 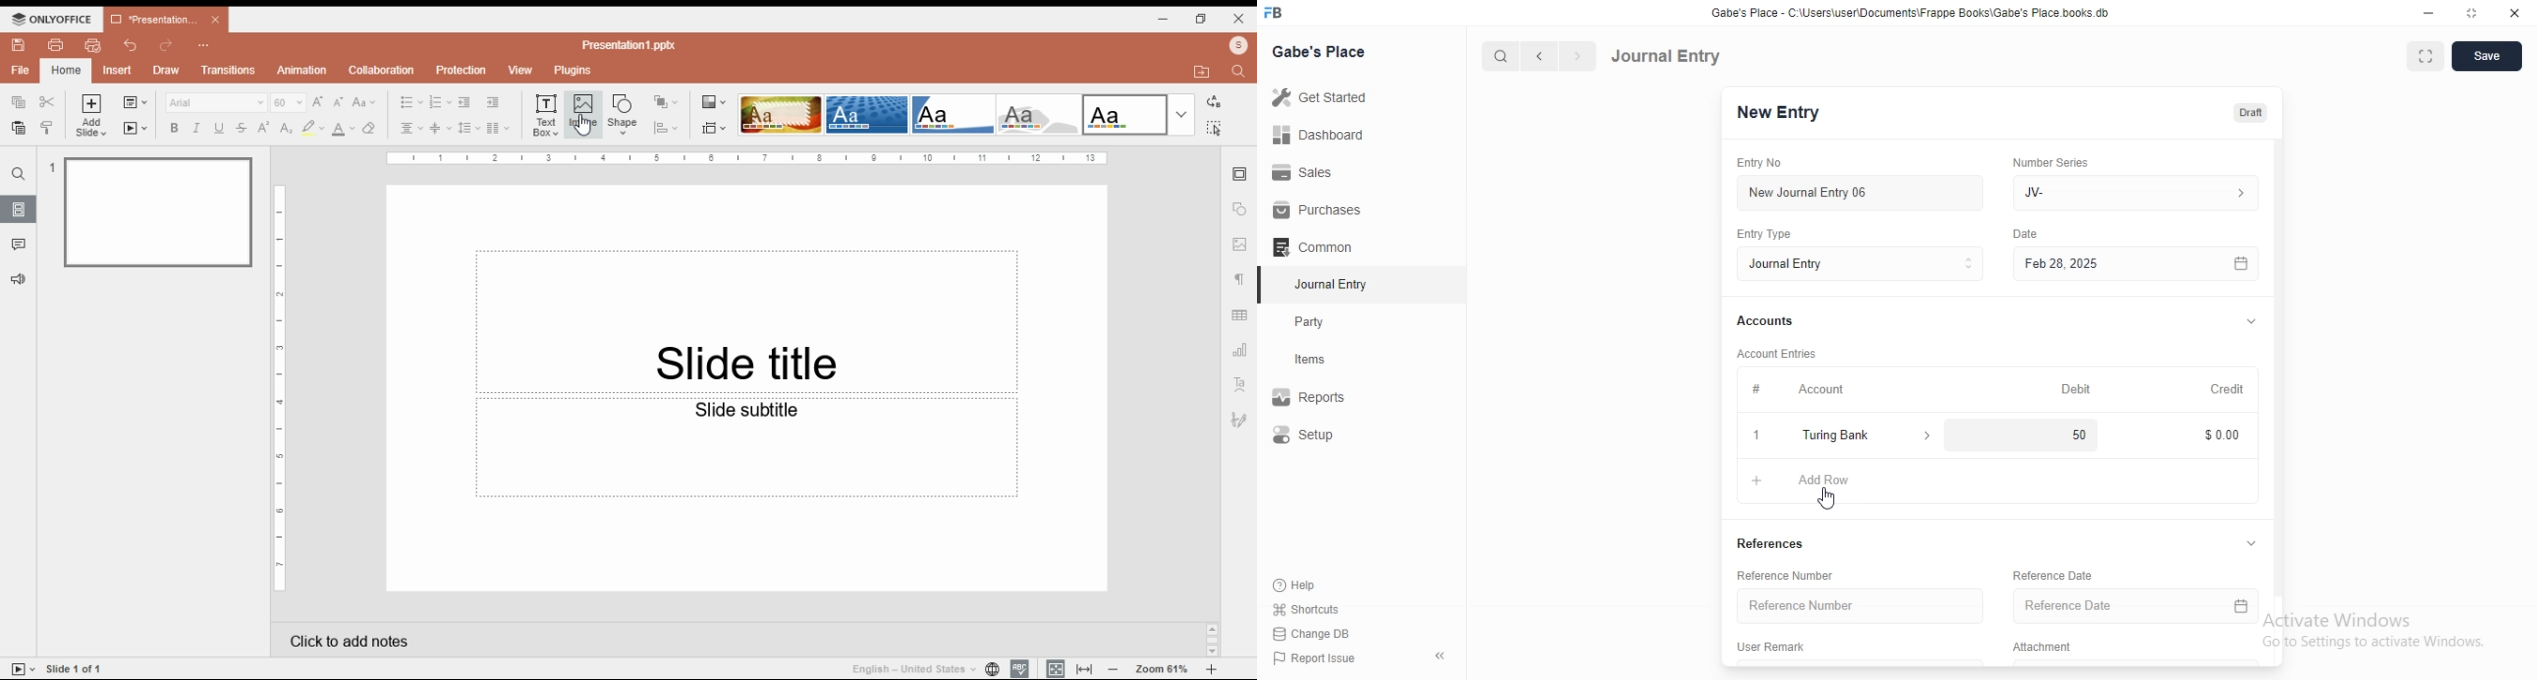 I want to click on Reference Date, so click(x=2063, y=574).